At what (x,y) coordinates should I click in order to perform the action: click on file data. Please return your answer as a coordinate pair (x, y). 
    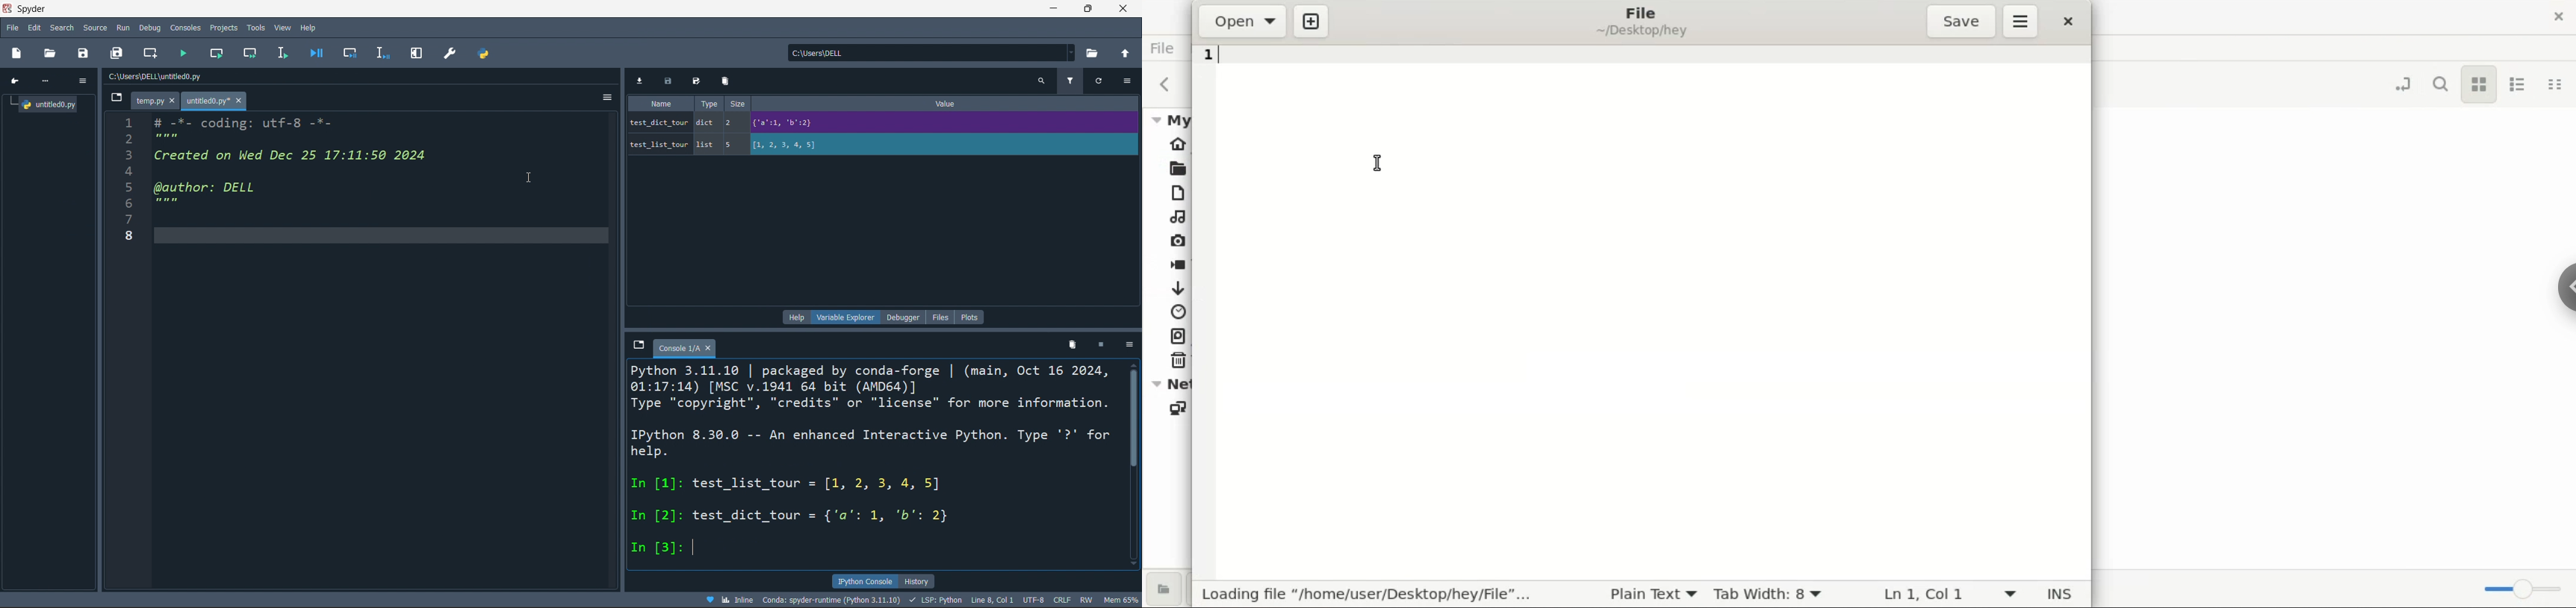
    Looking at the image, I should click on (572, 600).